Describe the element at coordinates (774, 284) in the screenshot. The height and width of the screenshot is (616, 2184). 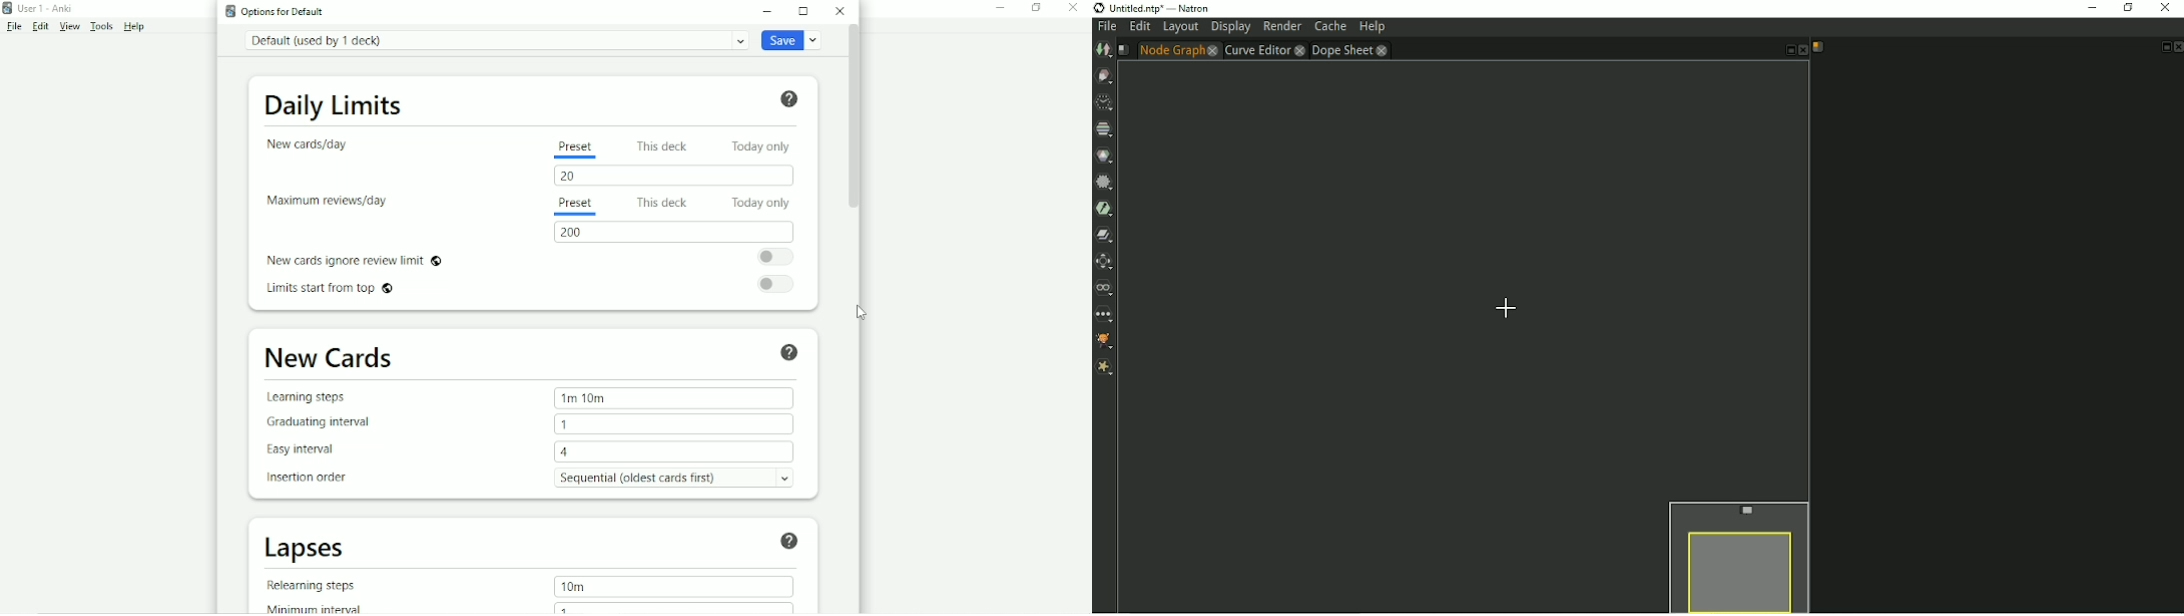
I see `Toggle on/off` at that location.